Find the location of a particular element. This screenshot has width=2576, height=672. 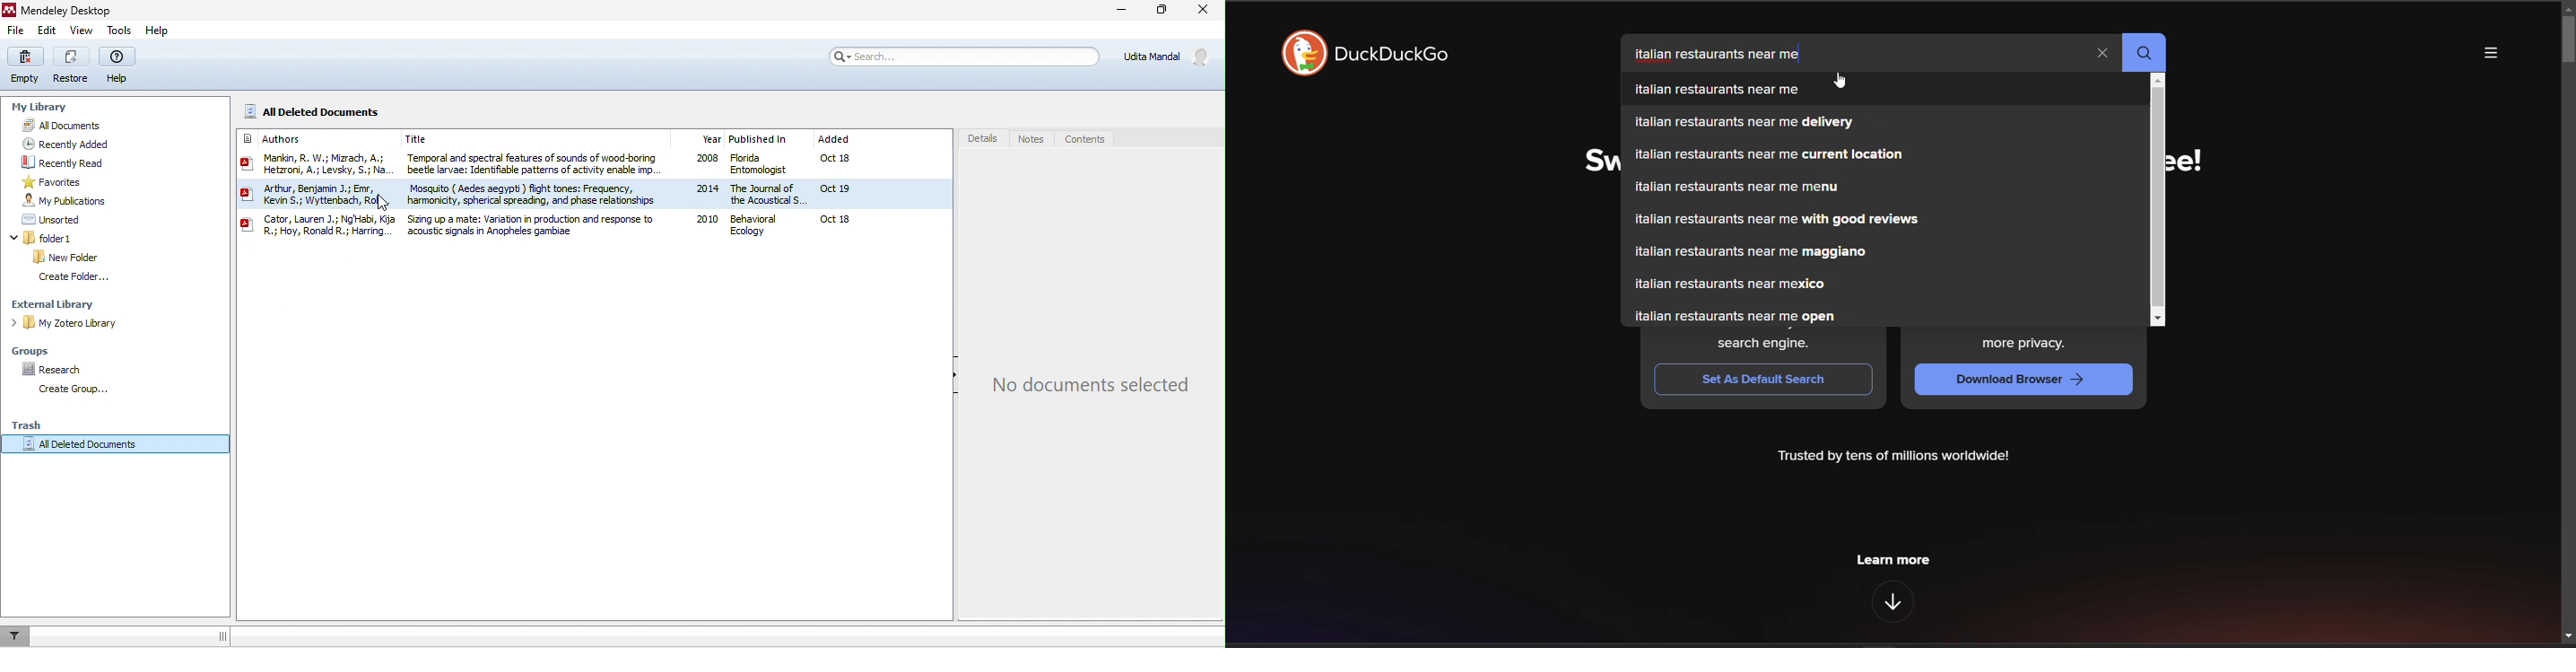

empty is located at coordinates (28, 66).